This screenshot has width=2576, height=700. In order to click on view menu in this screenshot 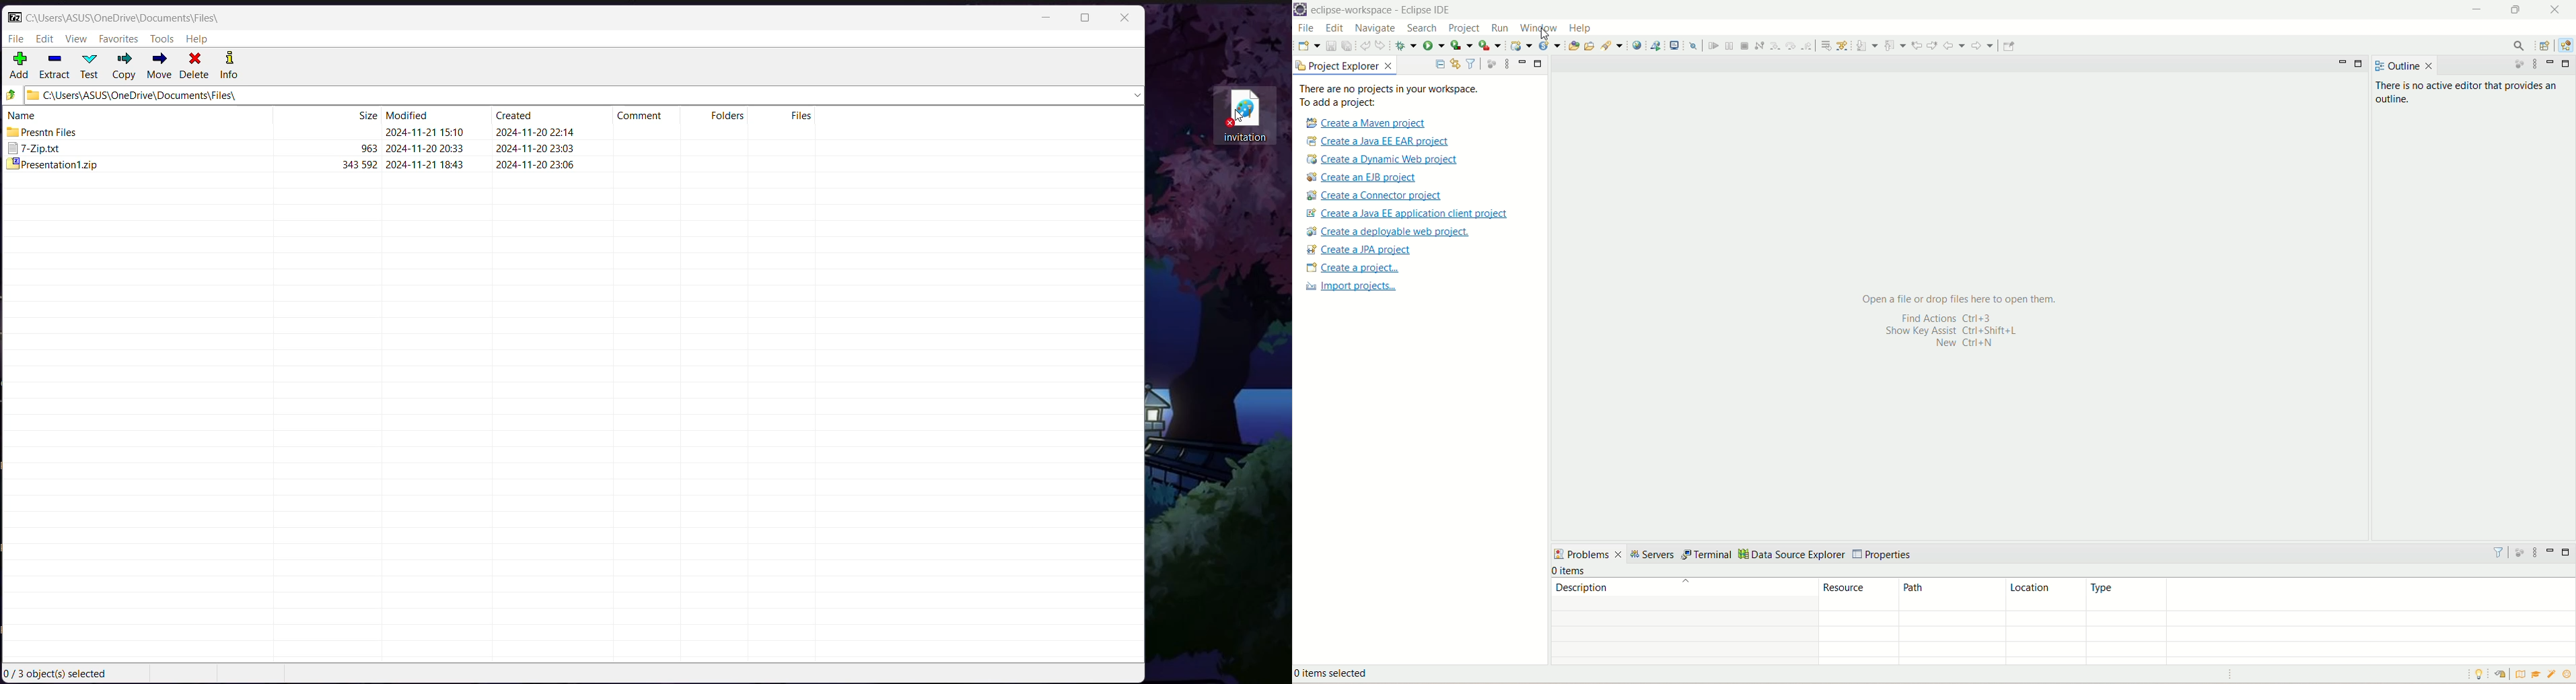, I will do `click(2537, 66)`.